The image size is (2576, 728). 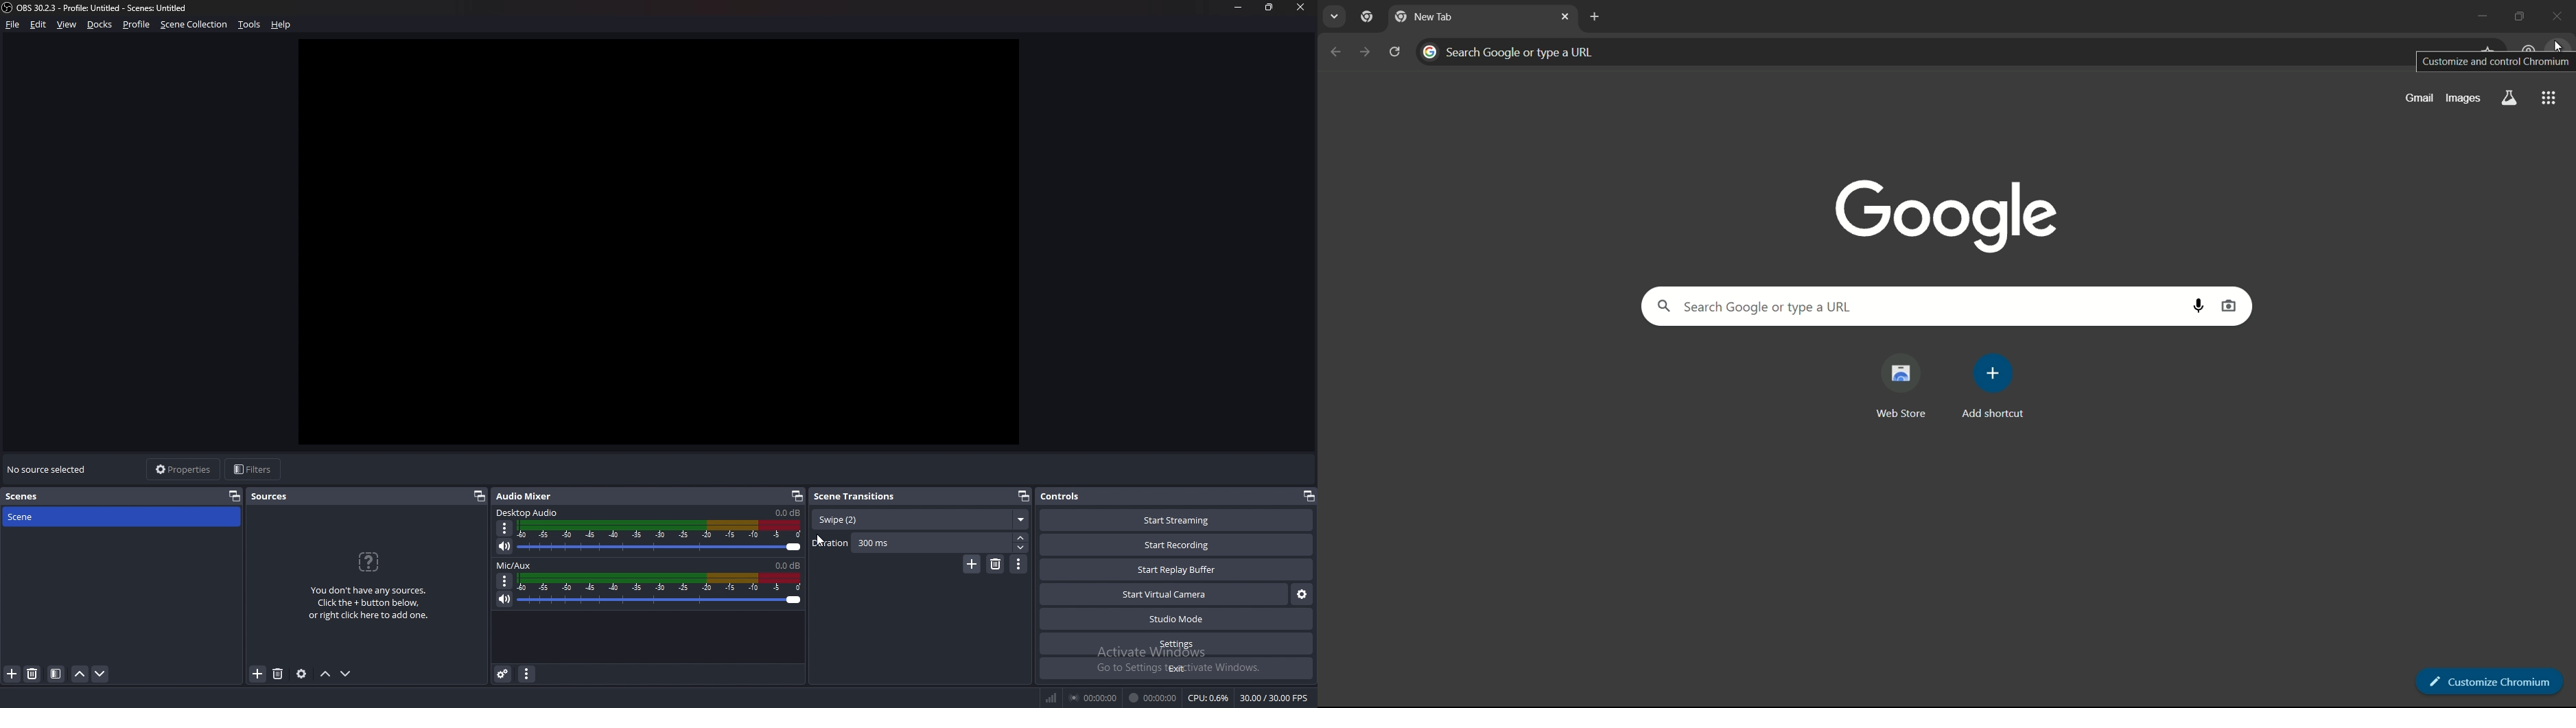 I want to click on add transition, so click(x=972, y=564).